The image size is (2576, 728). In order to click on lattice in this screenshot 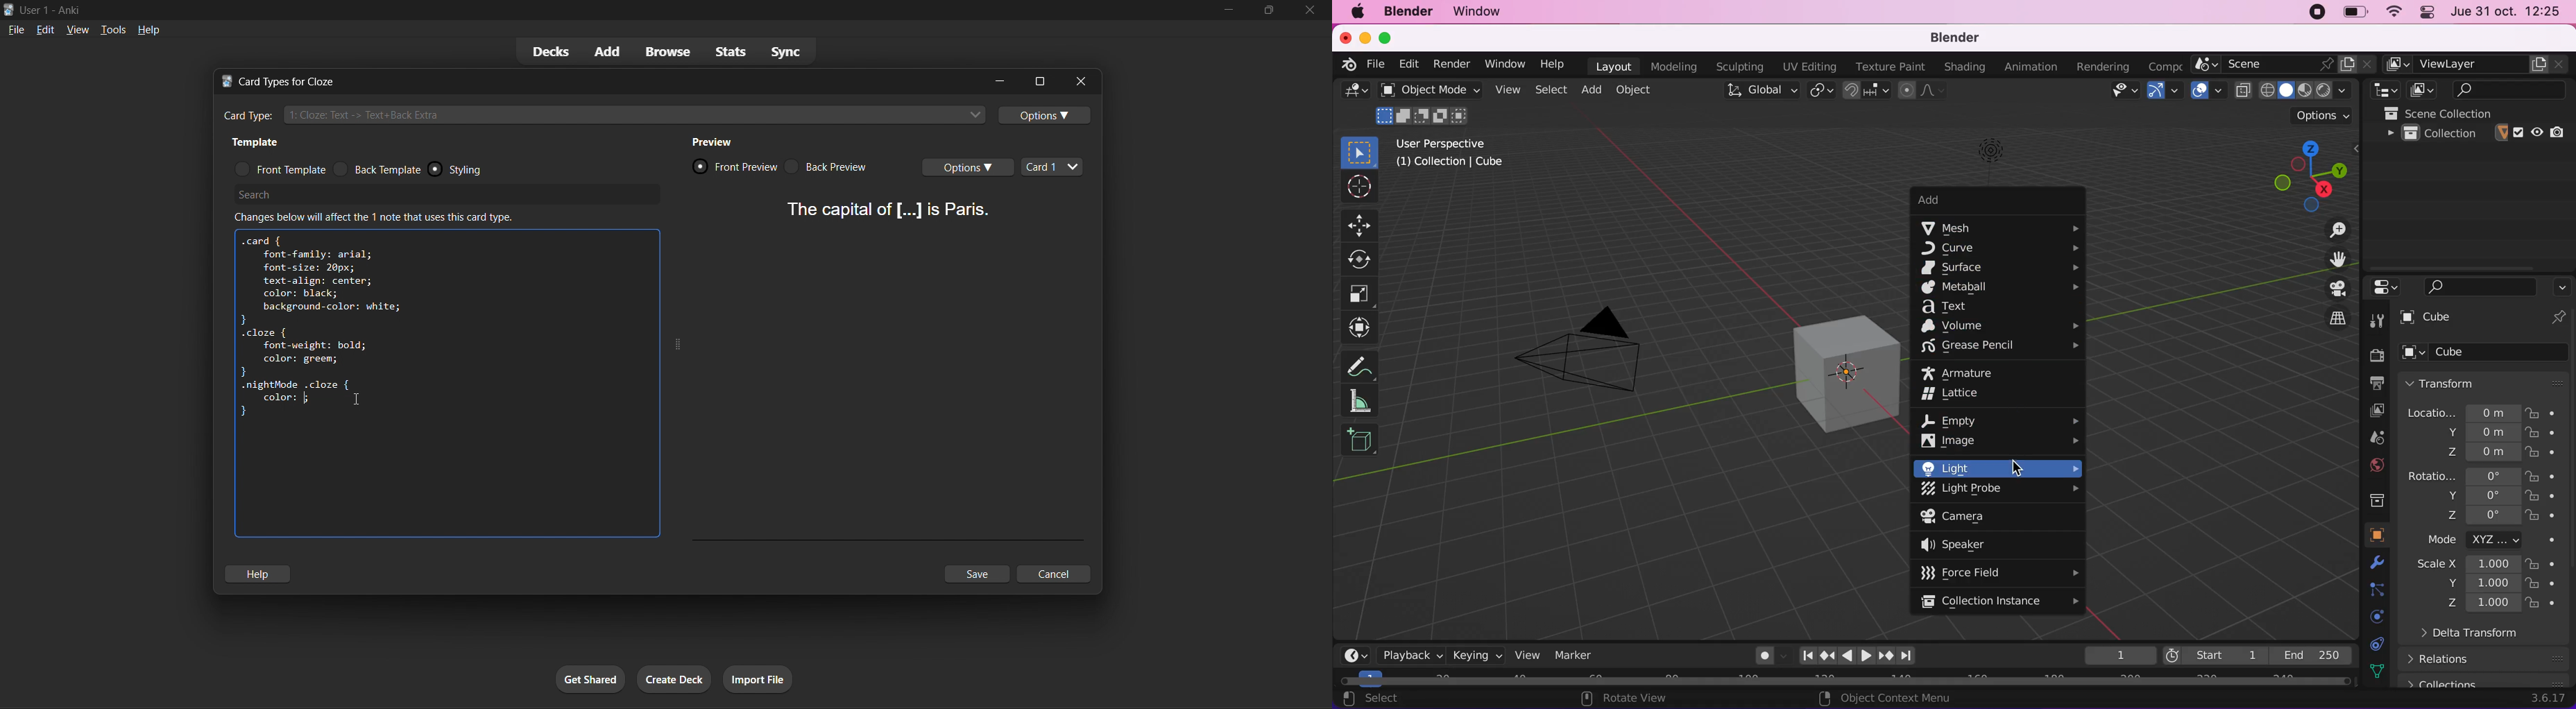, I will do `click(1962, 395)`.